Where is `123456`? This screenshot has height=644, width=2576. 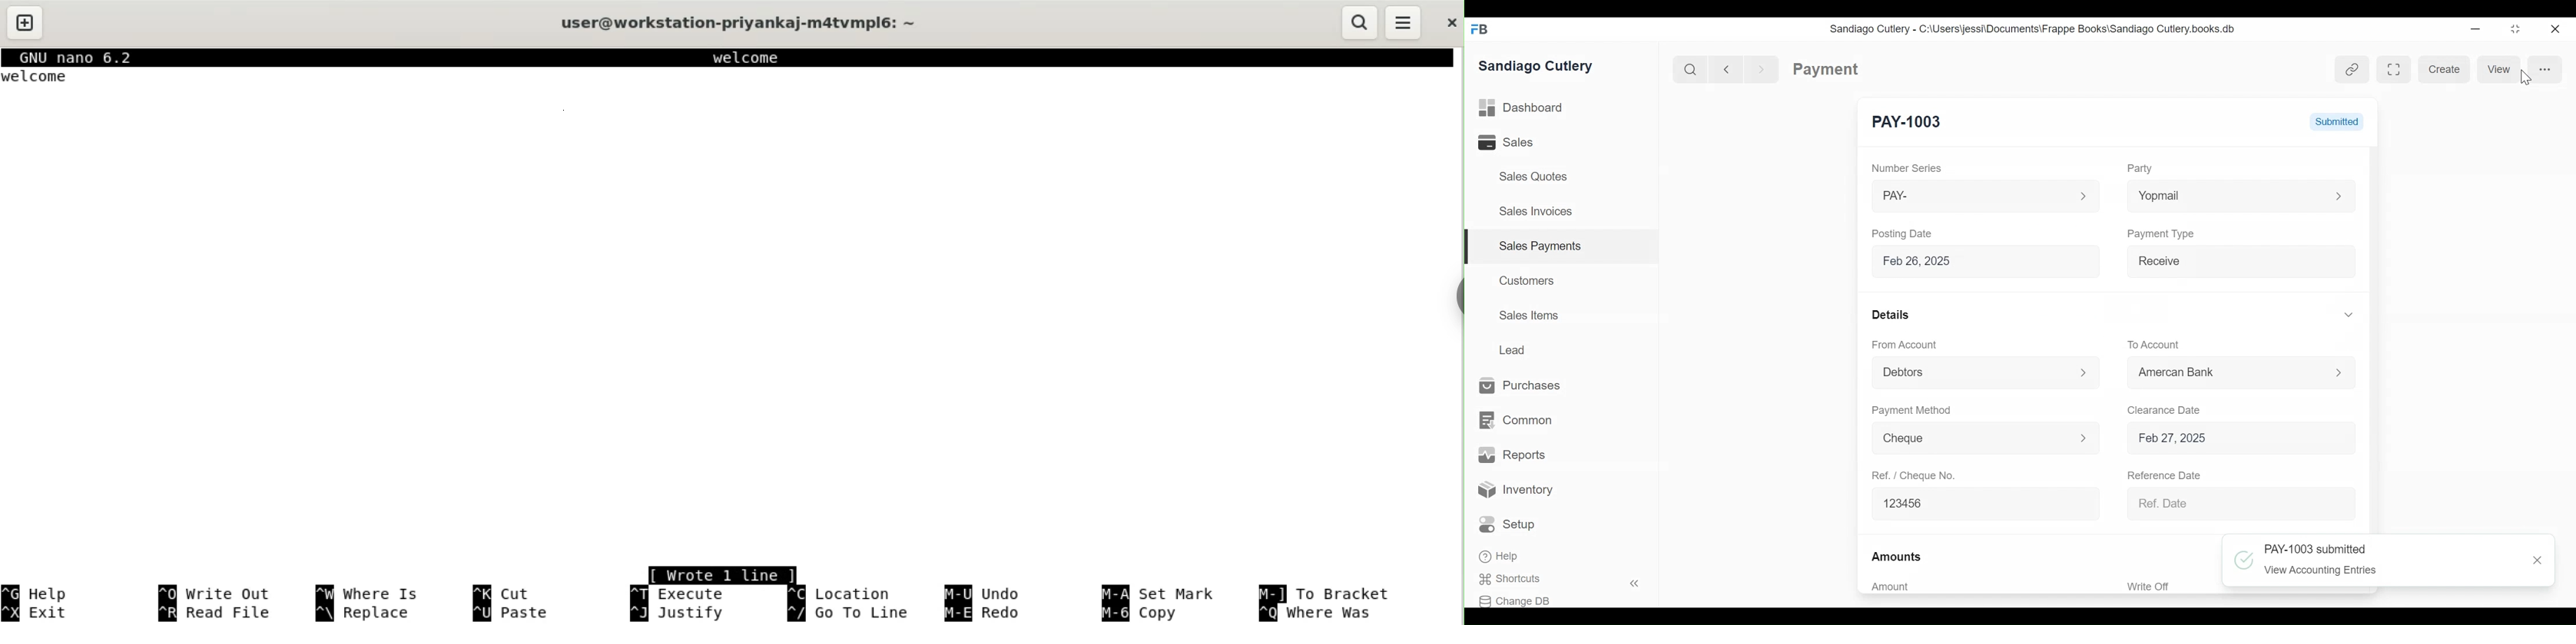 123456 is located at coordinates (1985, 504).